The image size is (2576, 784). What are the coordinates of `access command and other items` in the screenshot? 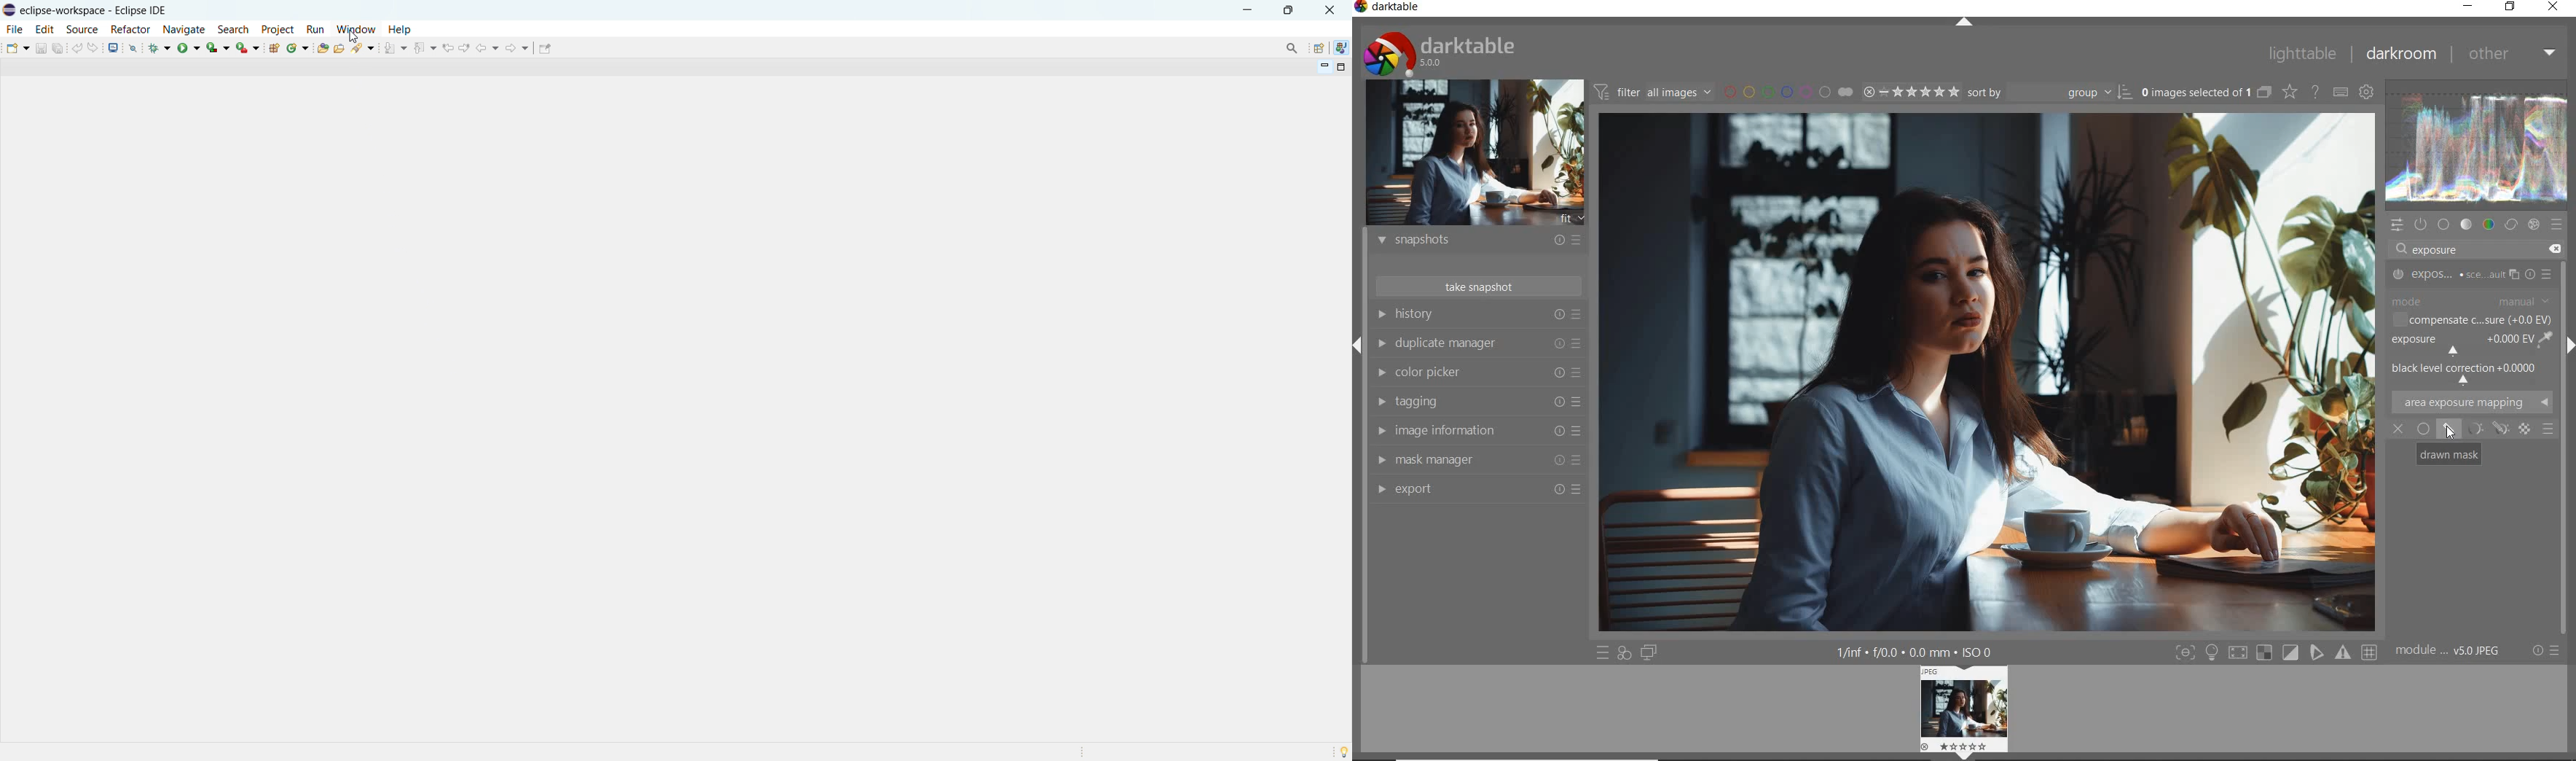 It's located at (1292, 47).